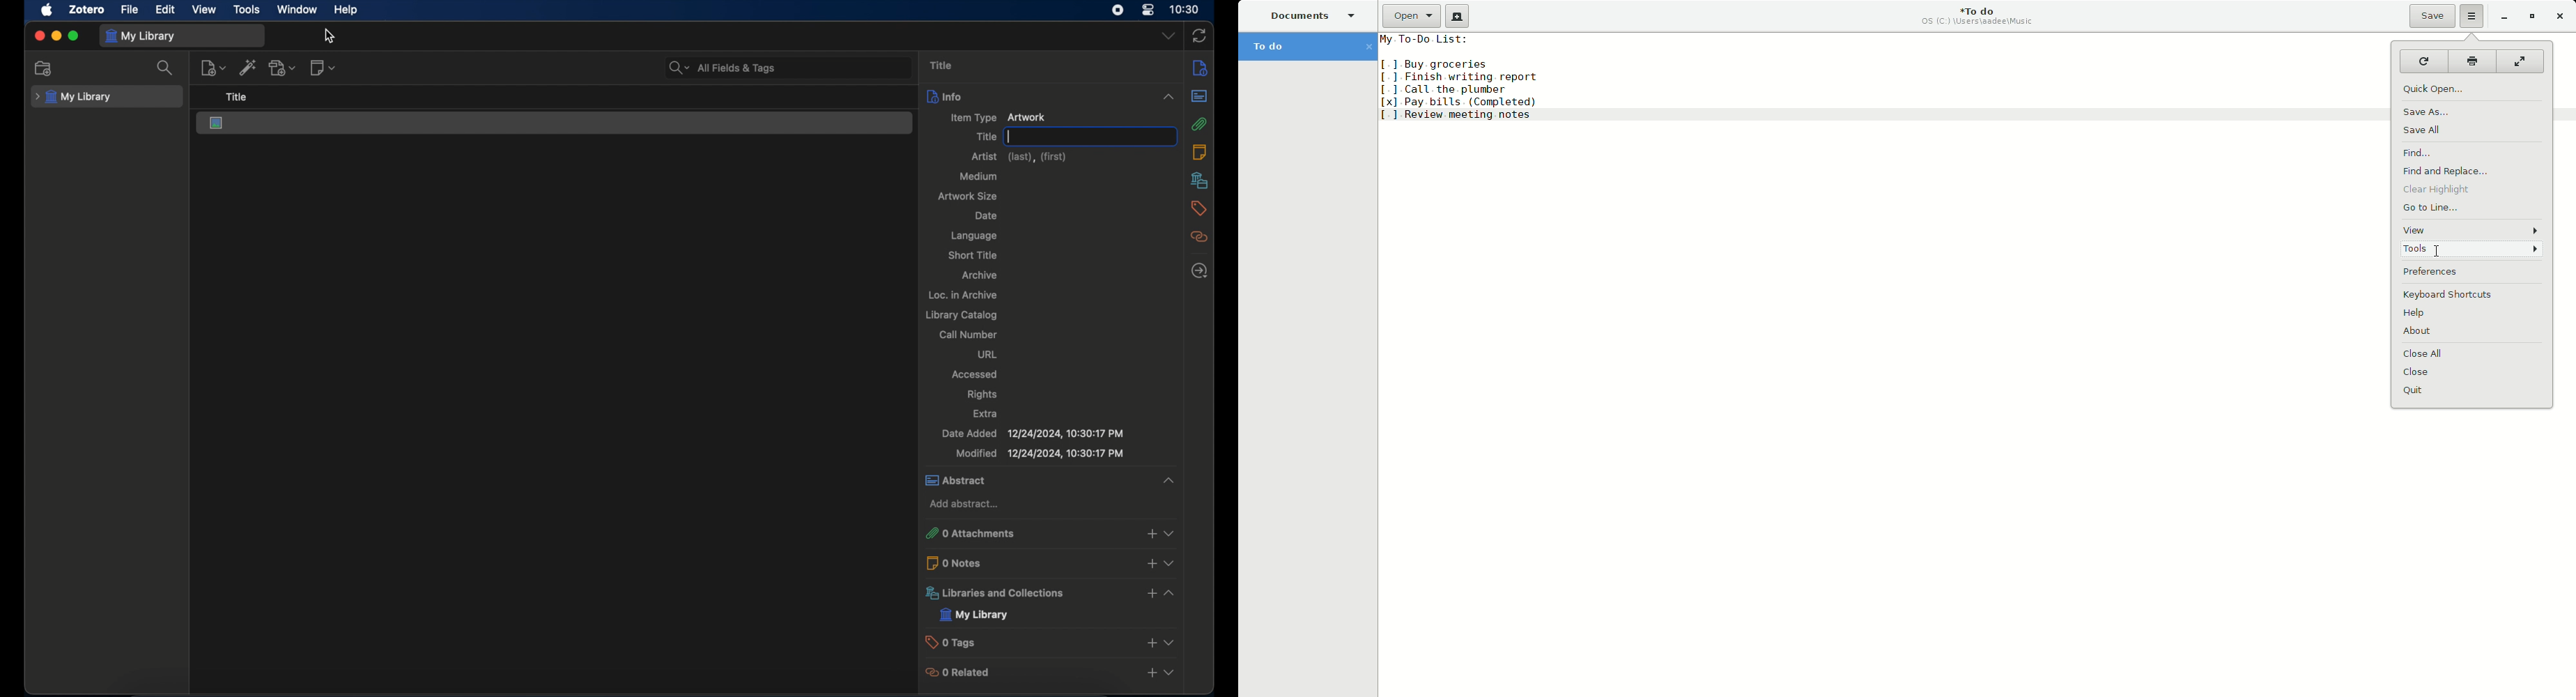  Describe the element at coordinates (1201, 67) in the screenshot. I see `notes` at that location.